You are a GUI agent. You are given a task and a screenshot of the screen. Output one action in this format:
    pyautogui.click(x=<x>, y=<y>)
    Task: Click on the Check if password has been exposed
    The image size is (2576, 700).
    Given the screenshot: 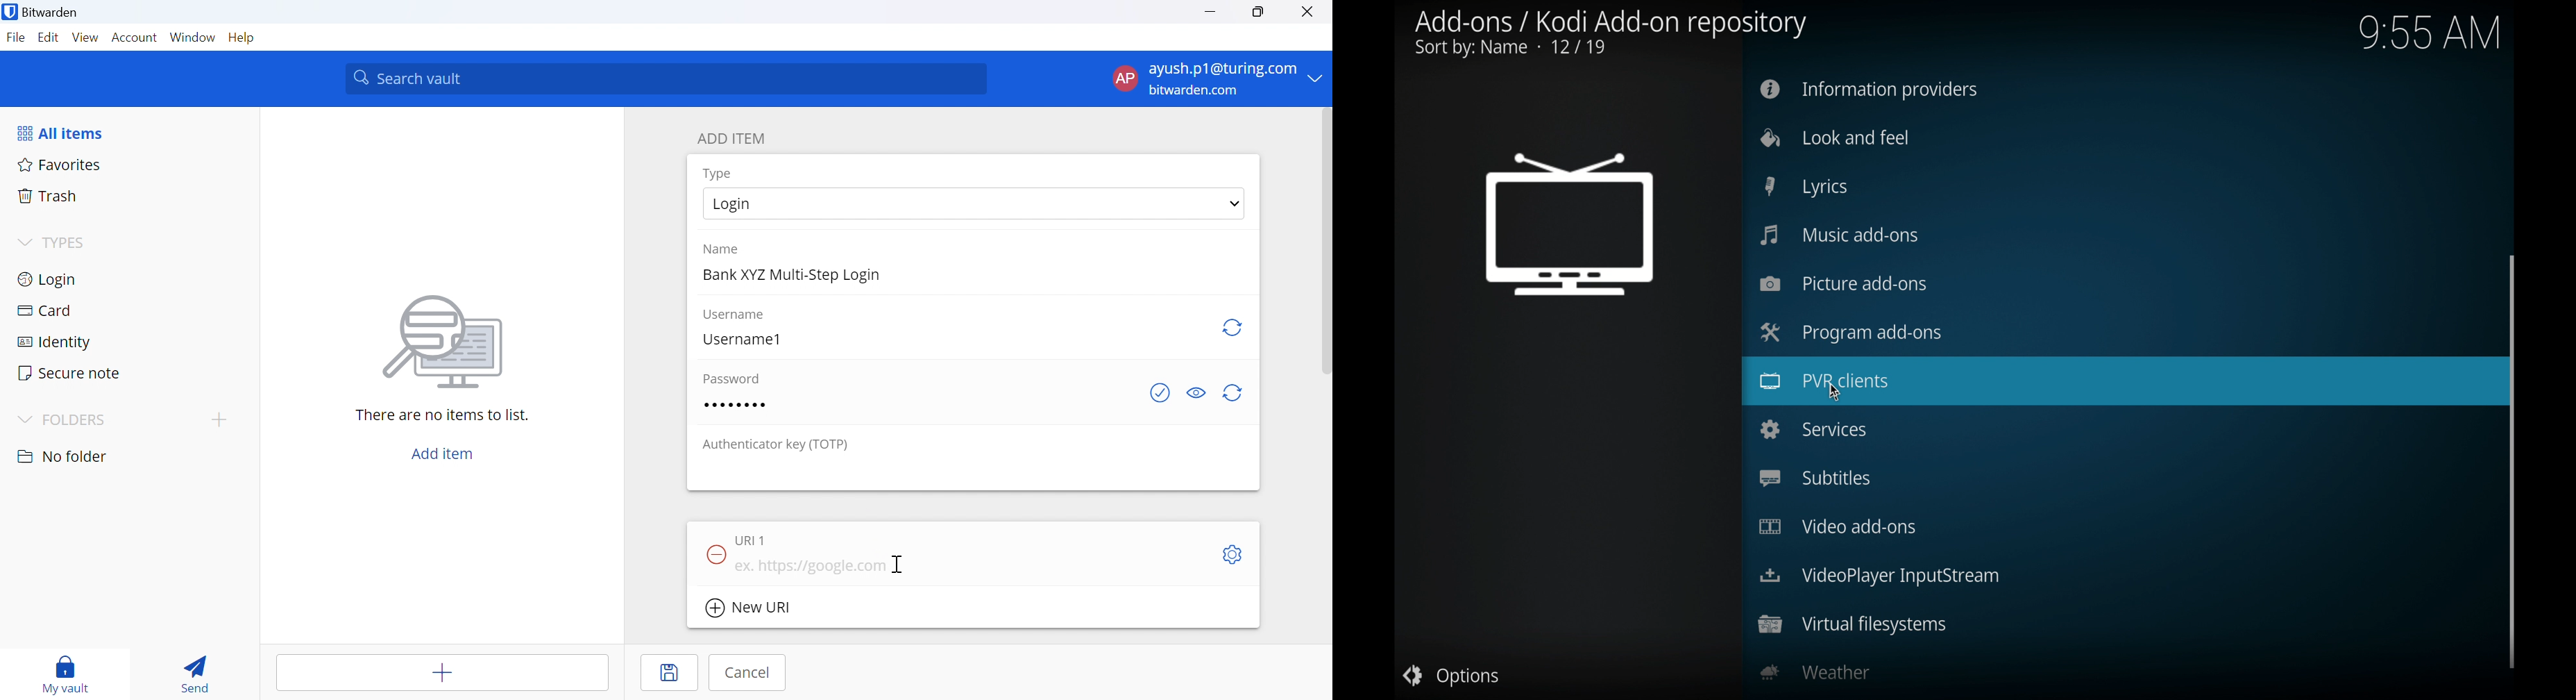 What is the action you would take?
    pyautogui.click(x=1160, y=396)
    